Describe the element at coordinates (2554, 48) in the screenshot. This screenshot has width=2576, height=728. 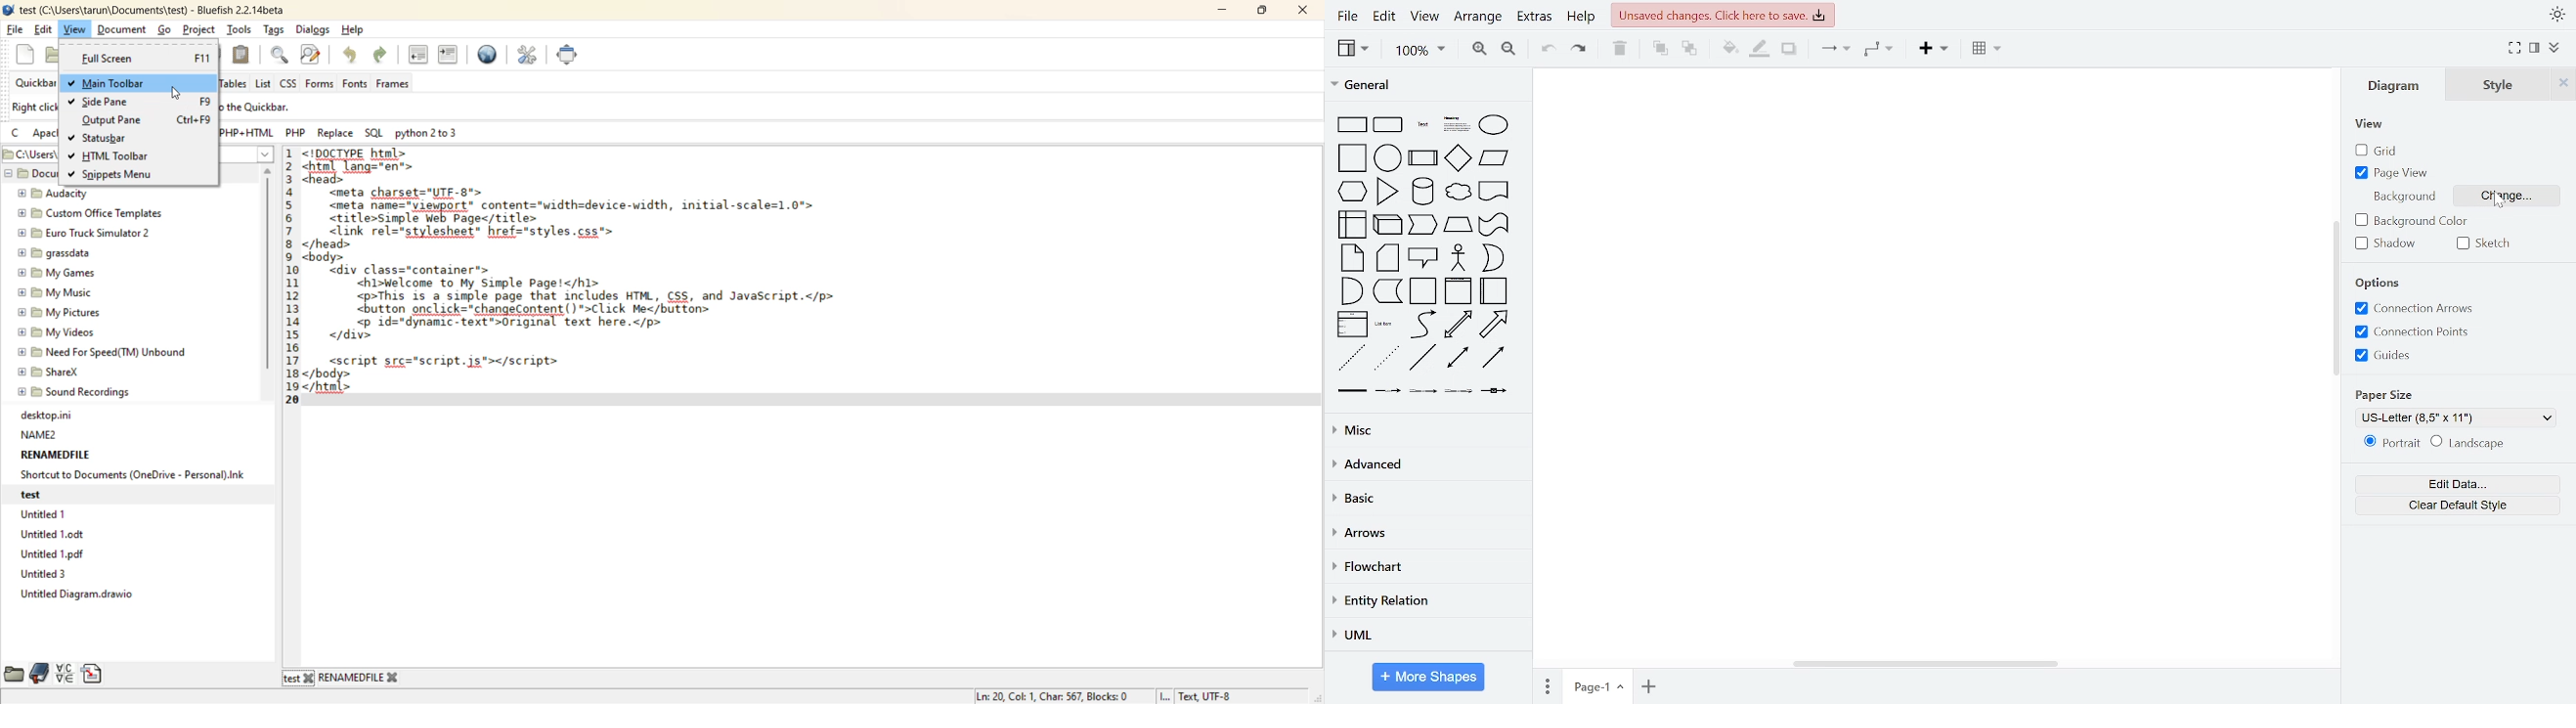
I see `collapse` at that location.